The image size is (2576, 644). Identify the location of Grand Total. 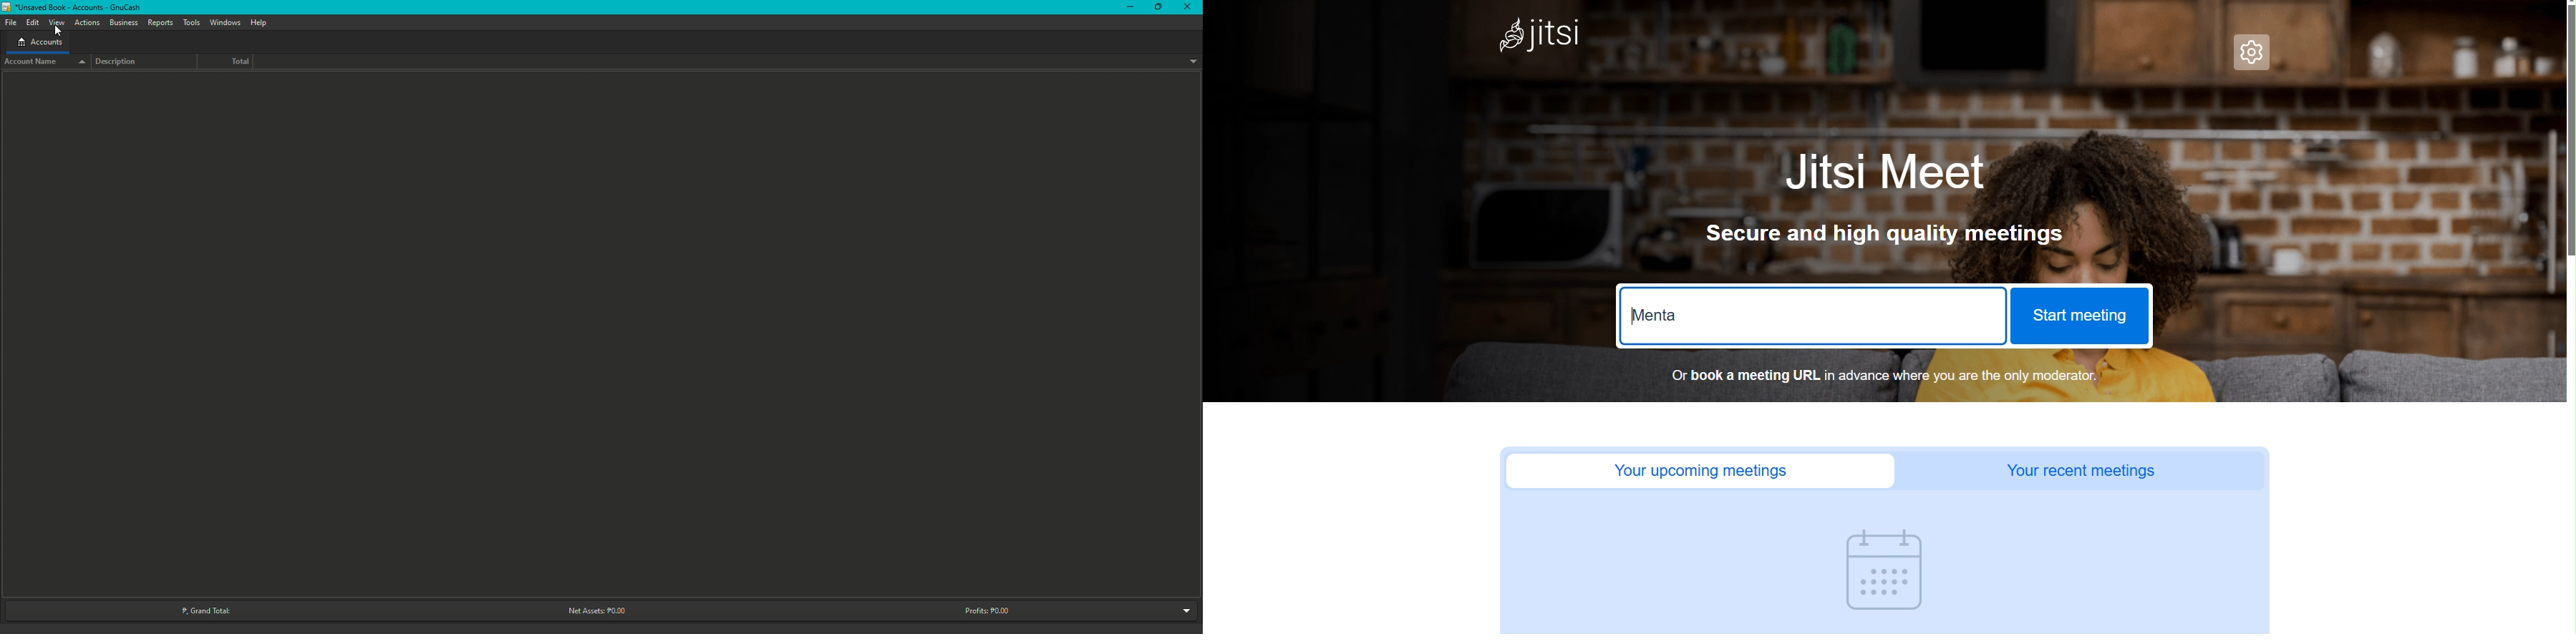
(202, 611).